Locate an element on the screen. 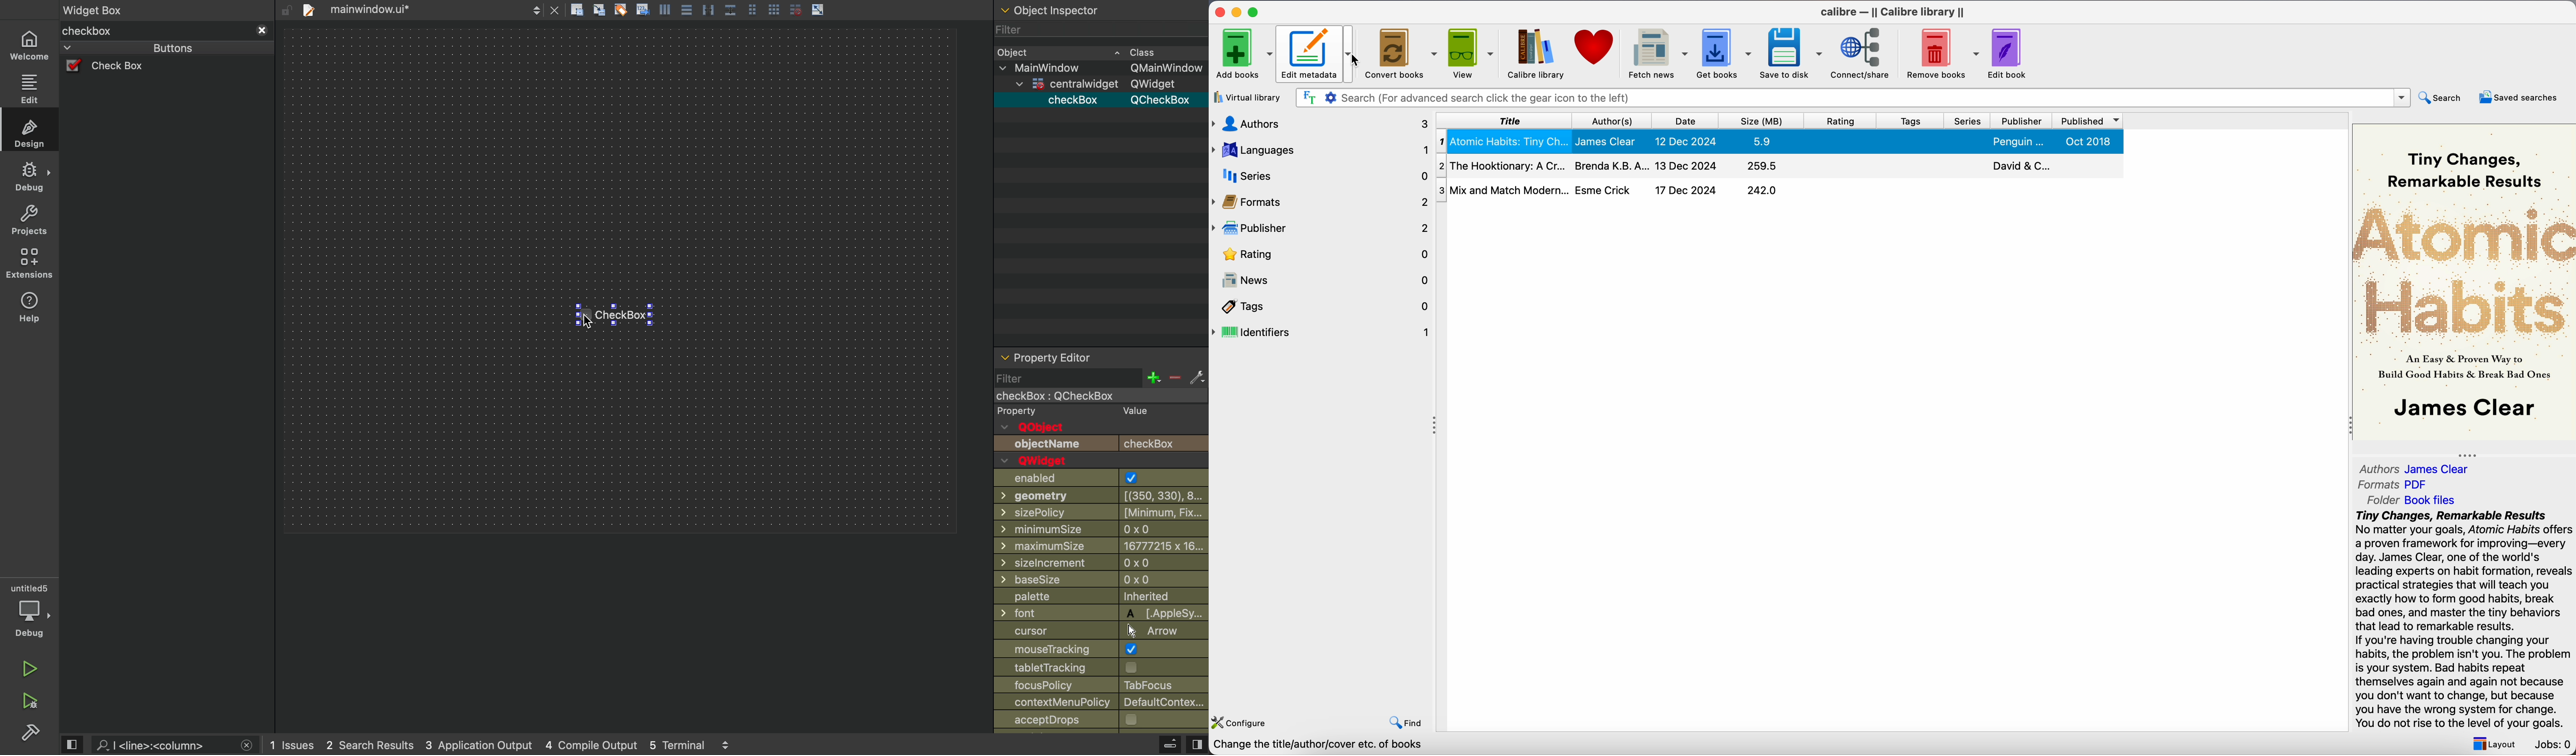 The height and width of the screenshot is (756, 2576). accept drops is located at coordinates (1084, 721).